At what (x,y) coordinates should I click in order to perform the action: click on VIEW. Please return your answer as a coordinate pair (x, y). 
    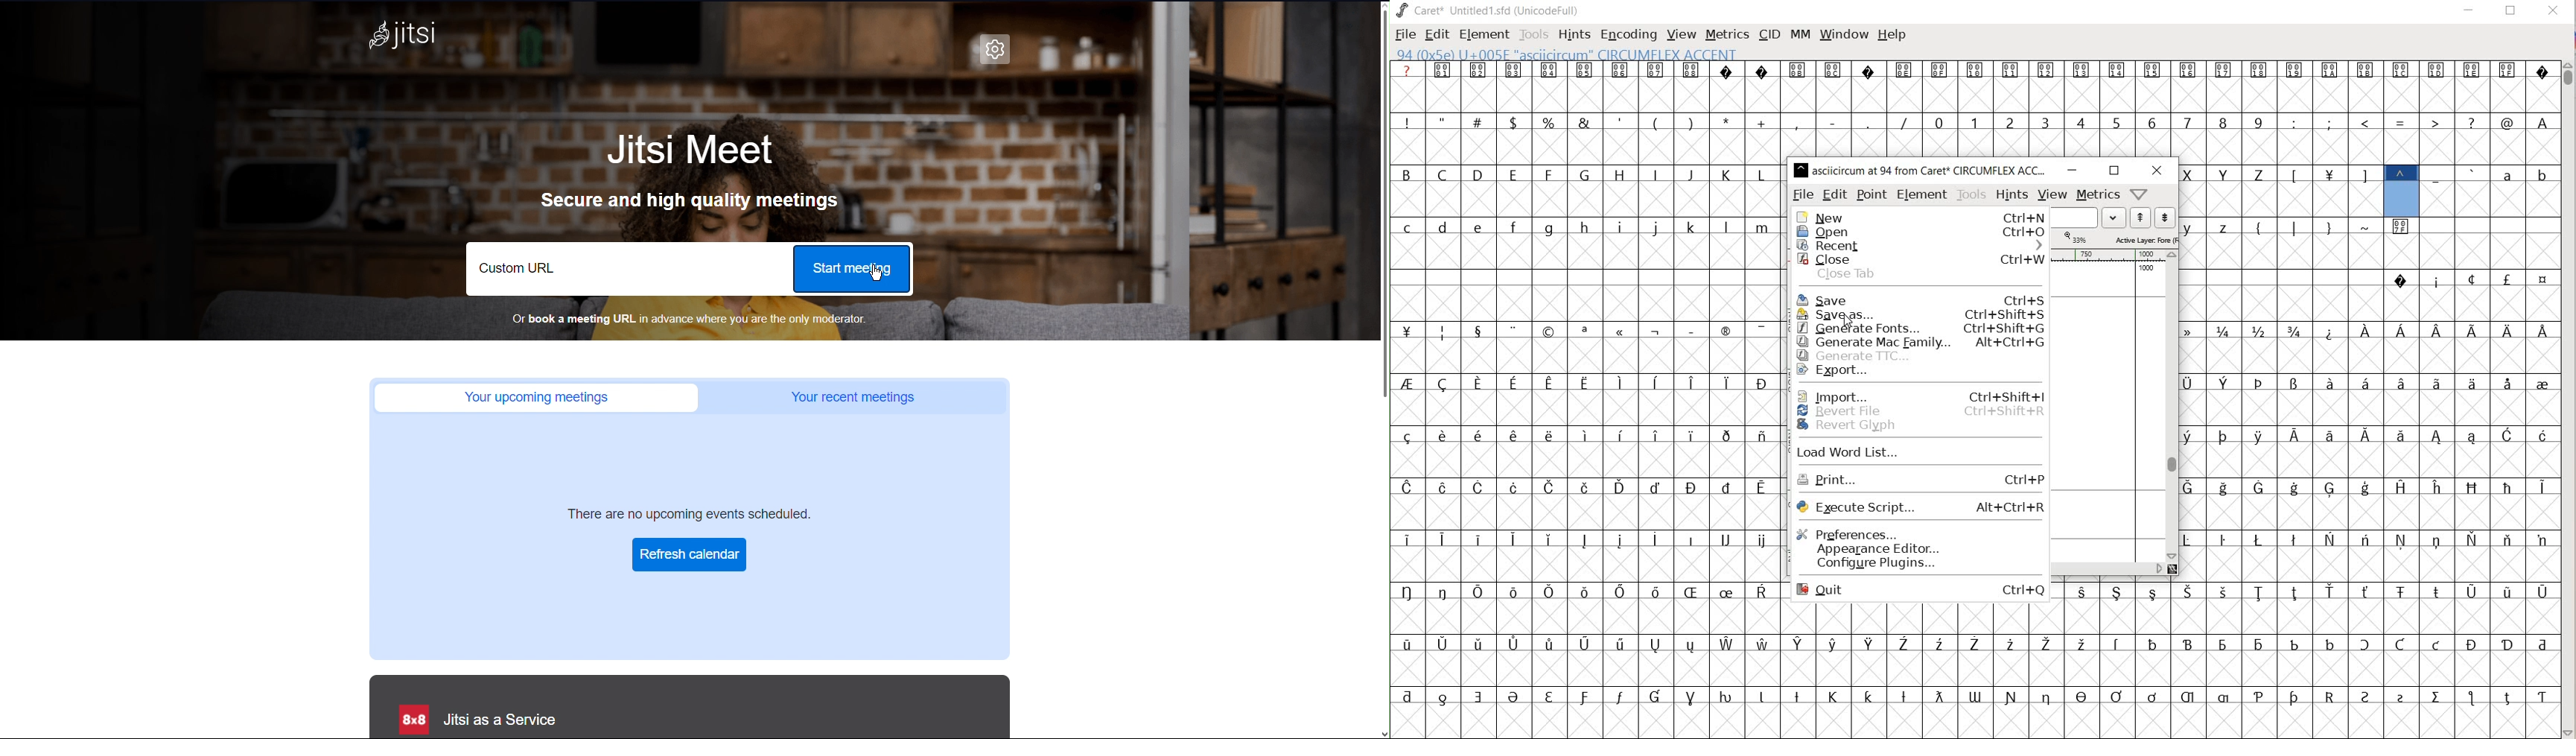
    Looking at the image, I should click on (1681, 35).